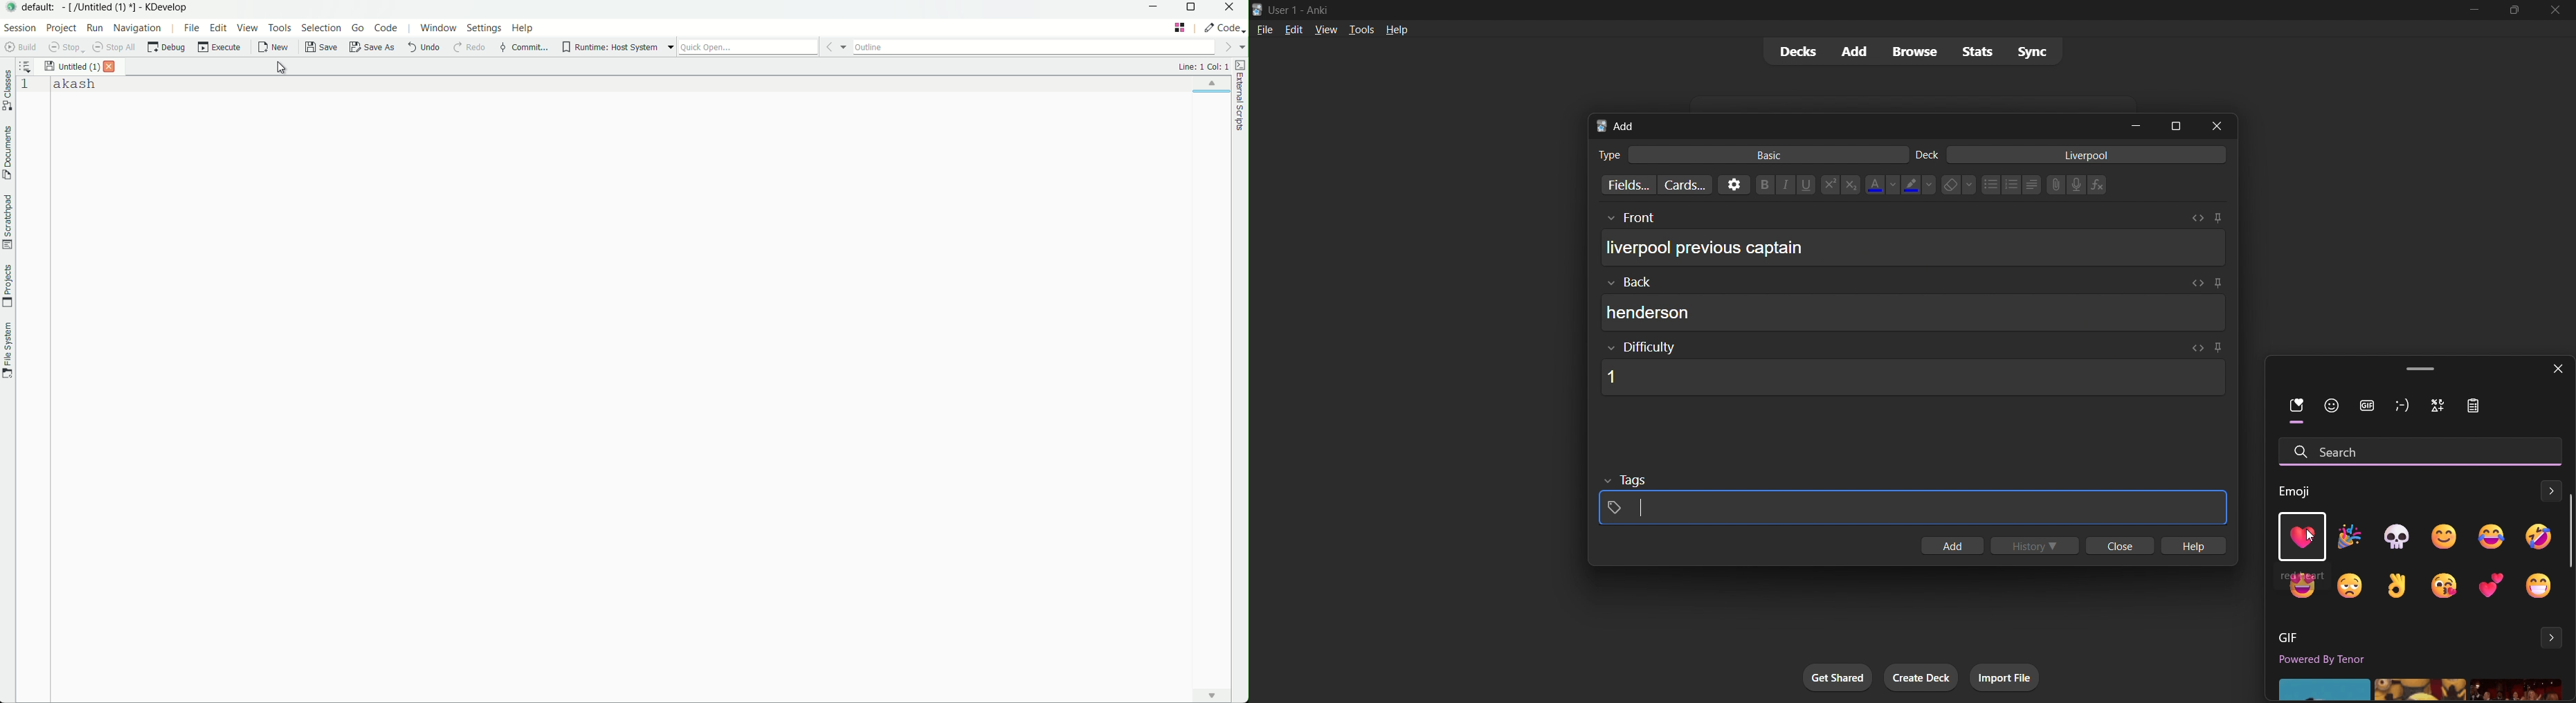 The height and width of the screenshot is (728, 2576). What do you see at coordinates (1732, 184) in the screenshot?
I see `options` at bounding box center [1732, 184].